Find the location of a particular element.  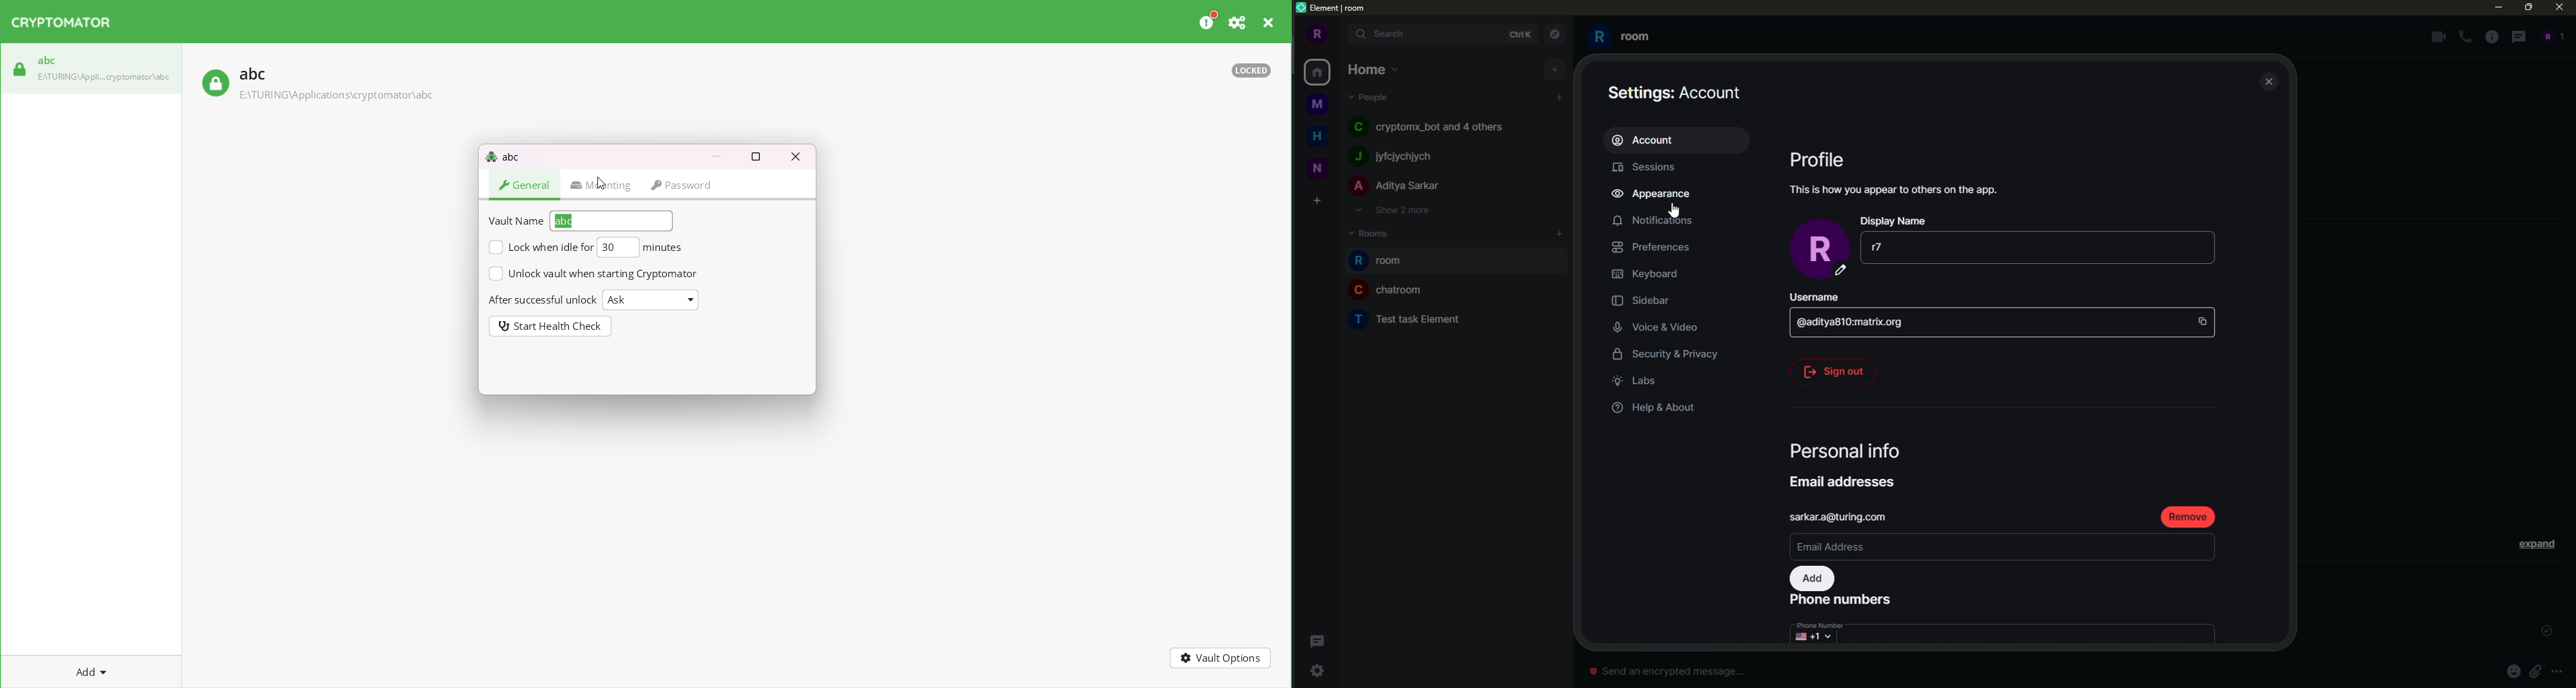

voice & video is located at coordinates (1661, 328).